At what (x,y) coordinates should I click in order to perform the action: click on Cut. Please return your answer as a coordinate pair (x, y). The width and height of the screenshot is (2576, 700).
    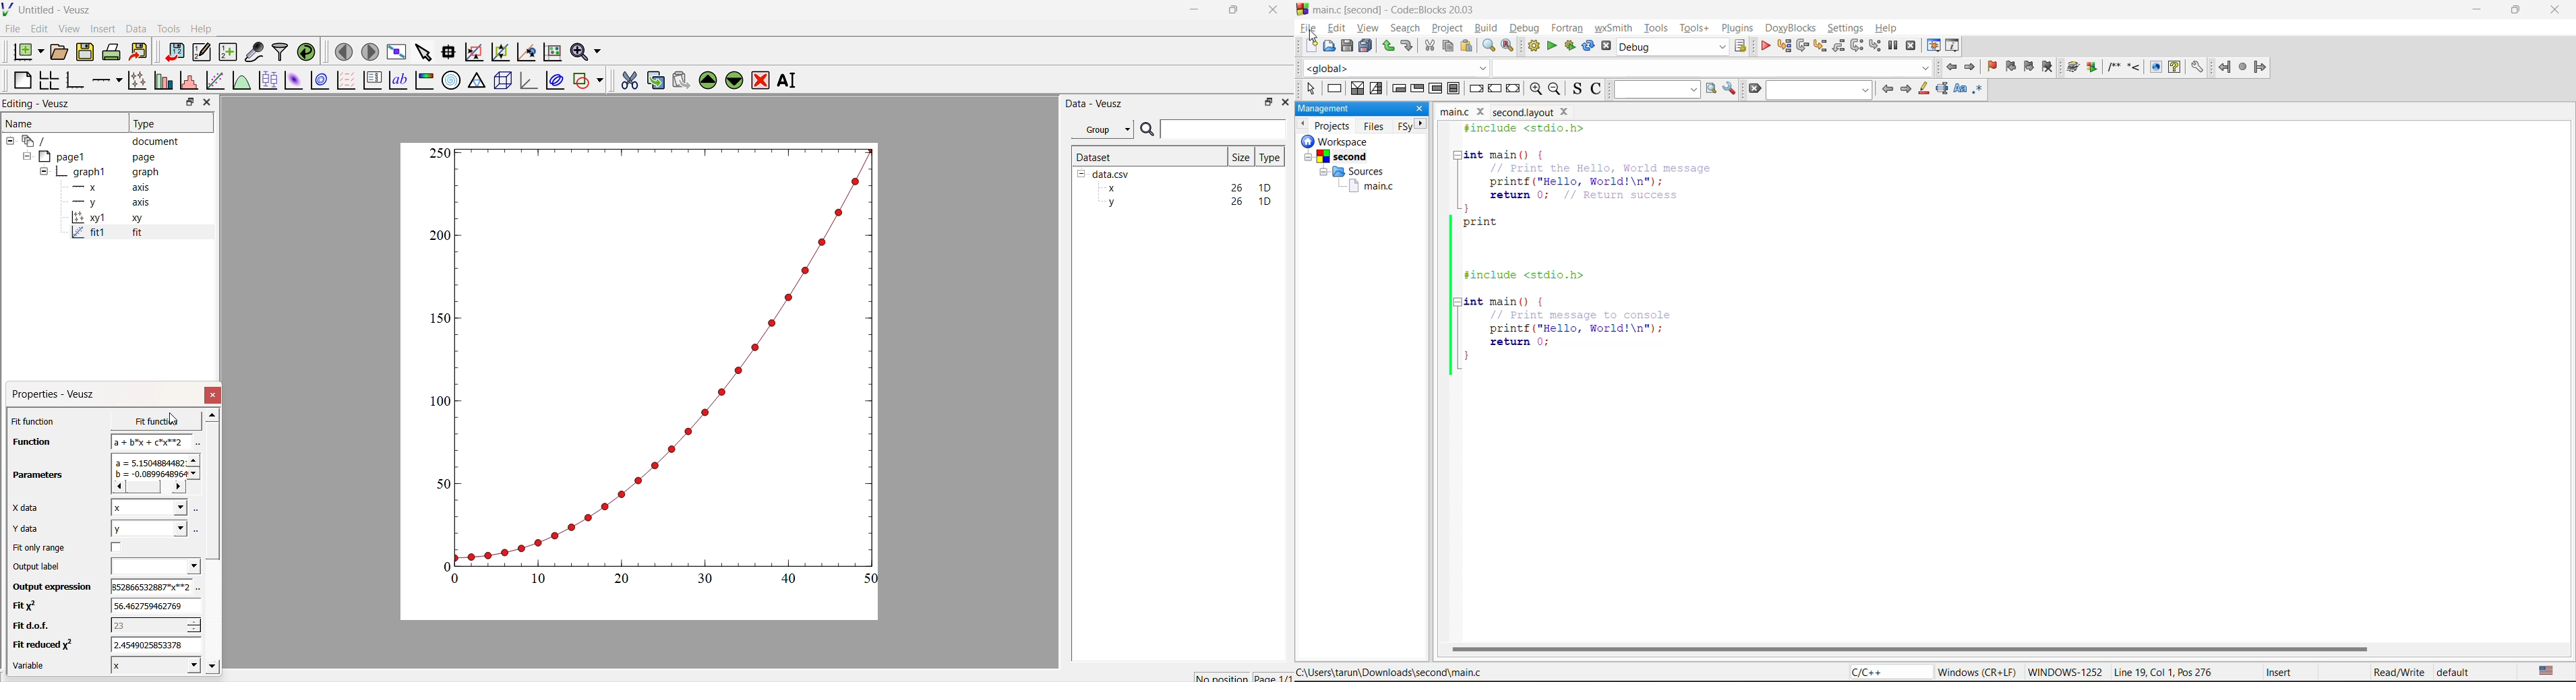
    Looking at the image, I should click on (625, 78).